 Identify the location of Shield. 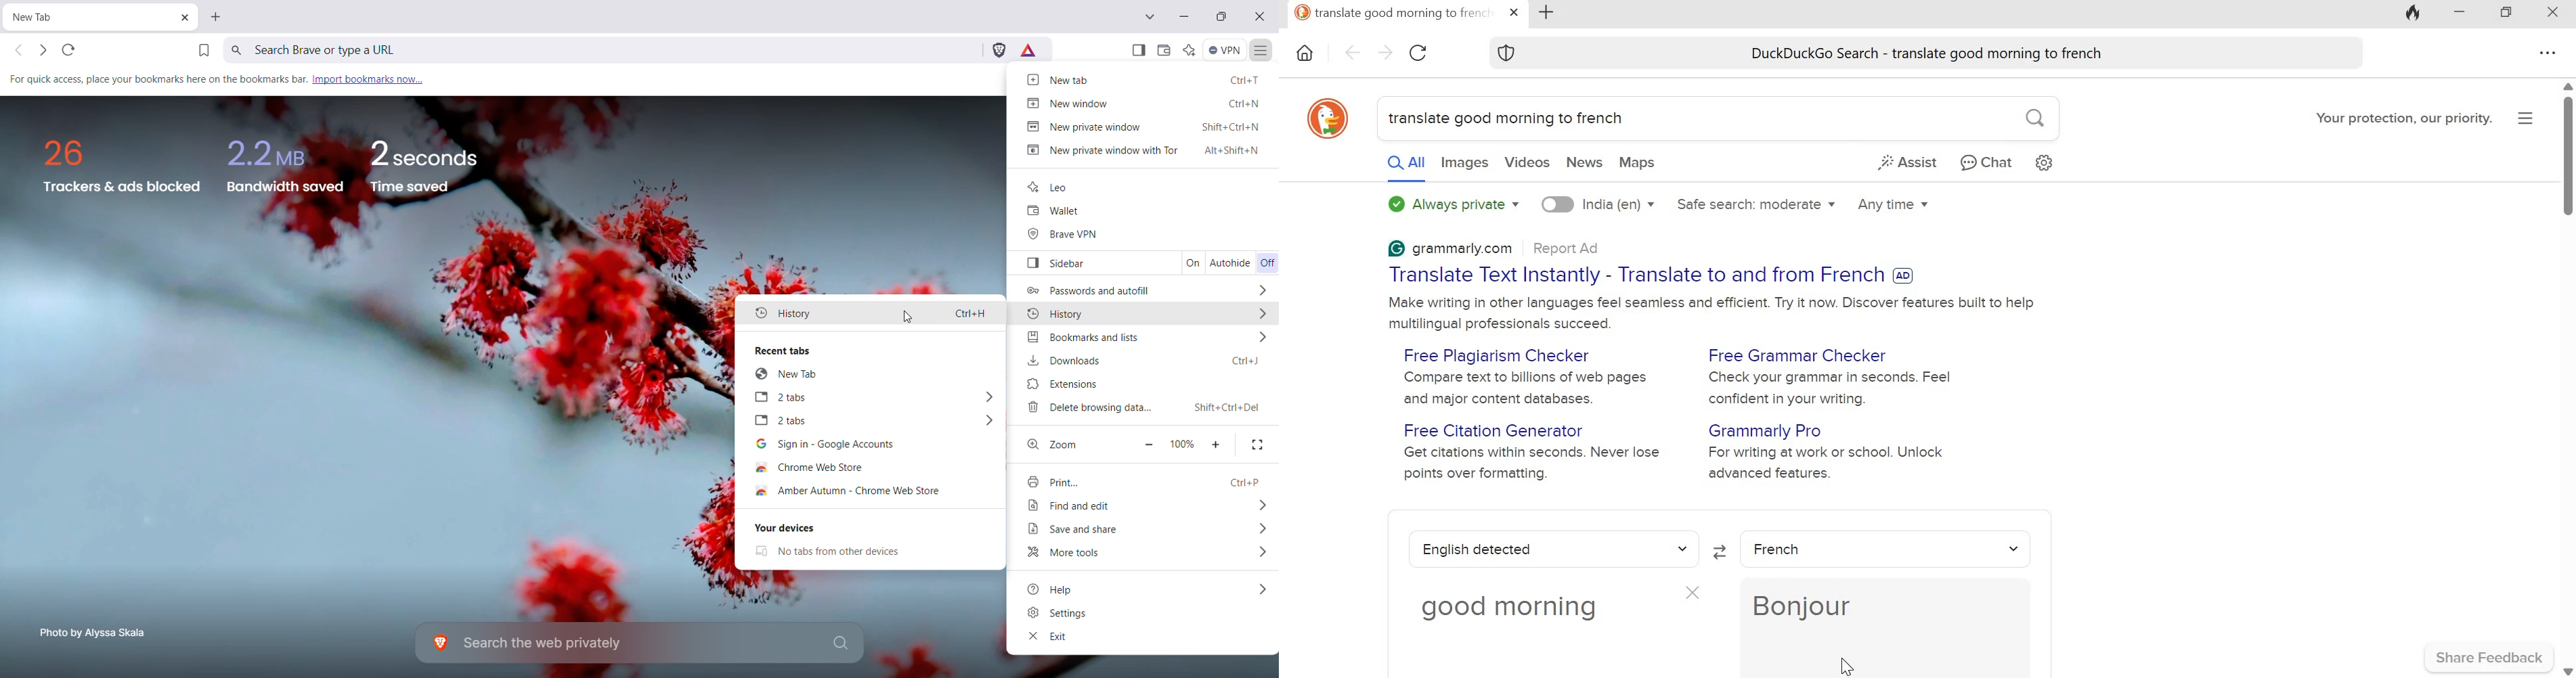
(1515, 51).